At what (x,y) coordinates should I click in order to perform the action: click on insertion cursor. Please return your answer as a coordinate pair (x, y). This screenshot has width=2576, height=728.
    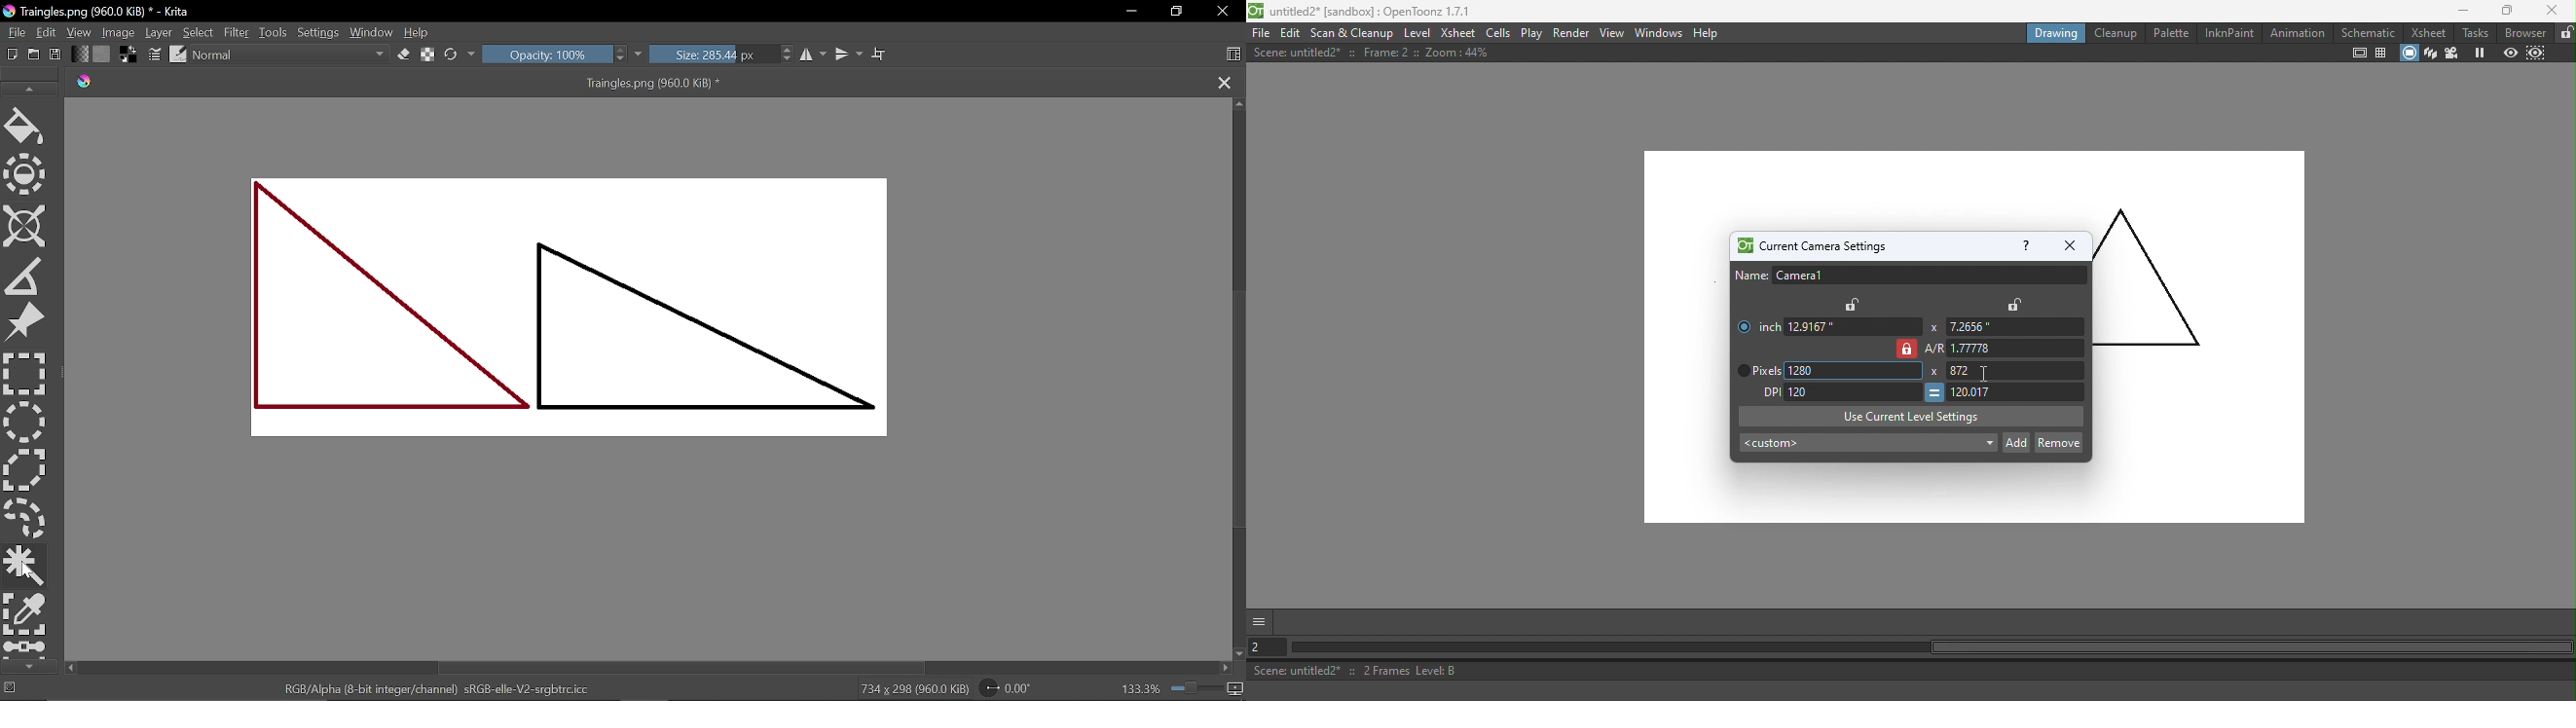
    Looking at the image, I should click on (1986, 374).